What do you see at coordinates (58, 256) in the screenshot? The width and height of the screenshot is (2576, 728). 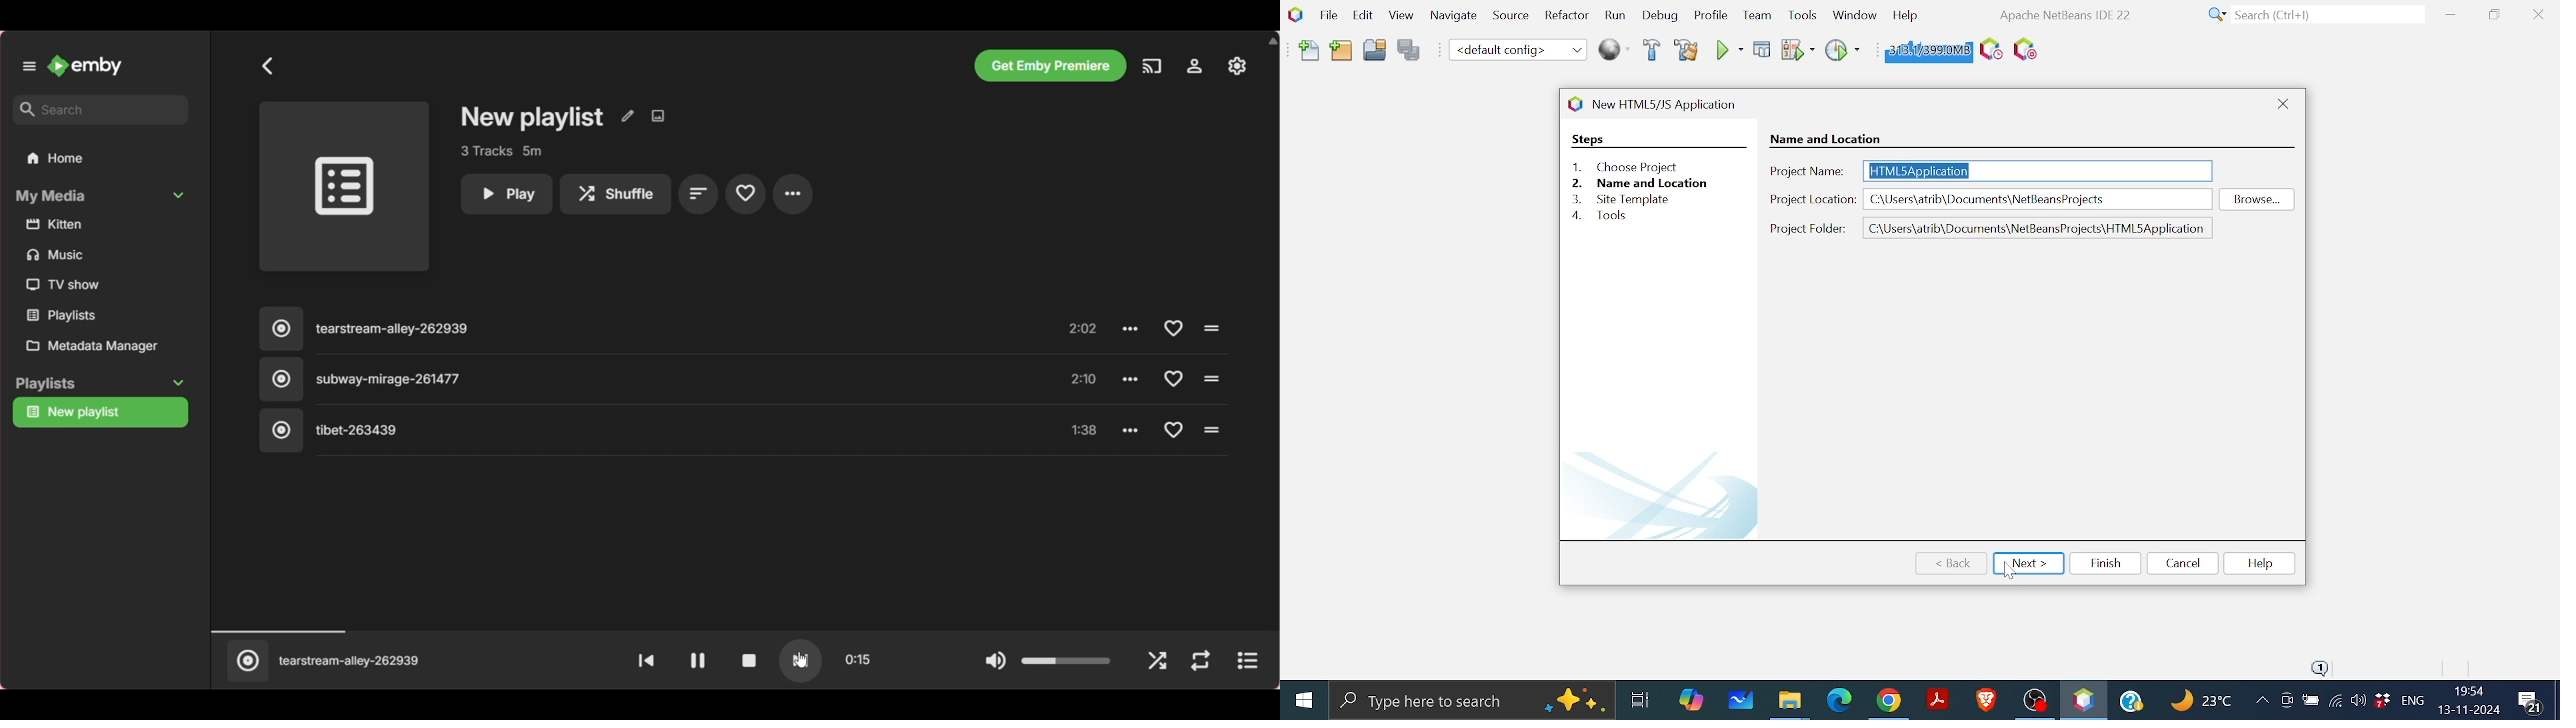 I see `music` at bounding box center [58, 256].